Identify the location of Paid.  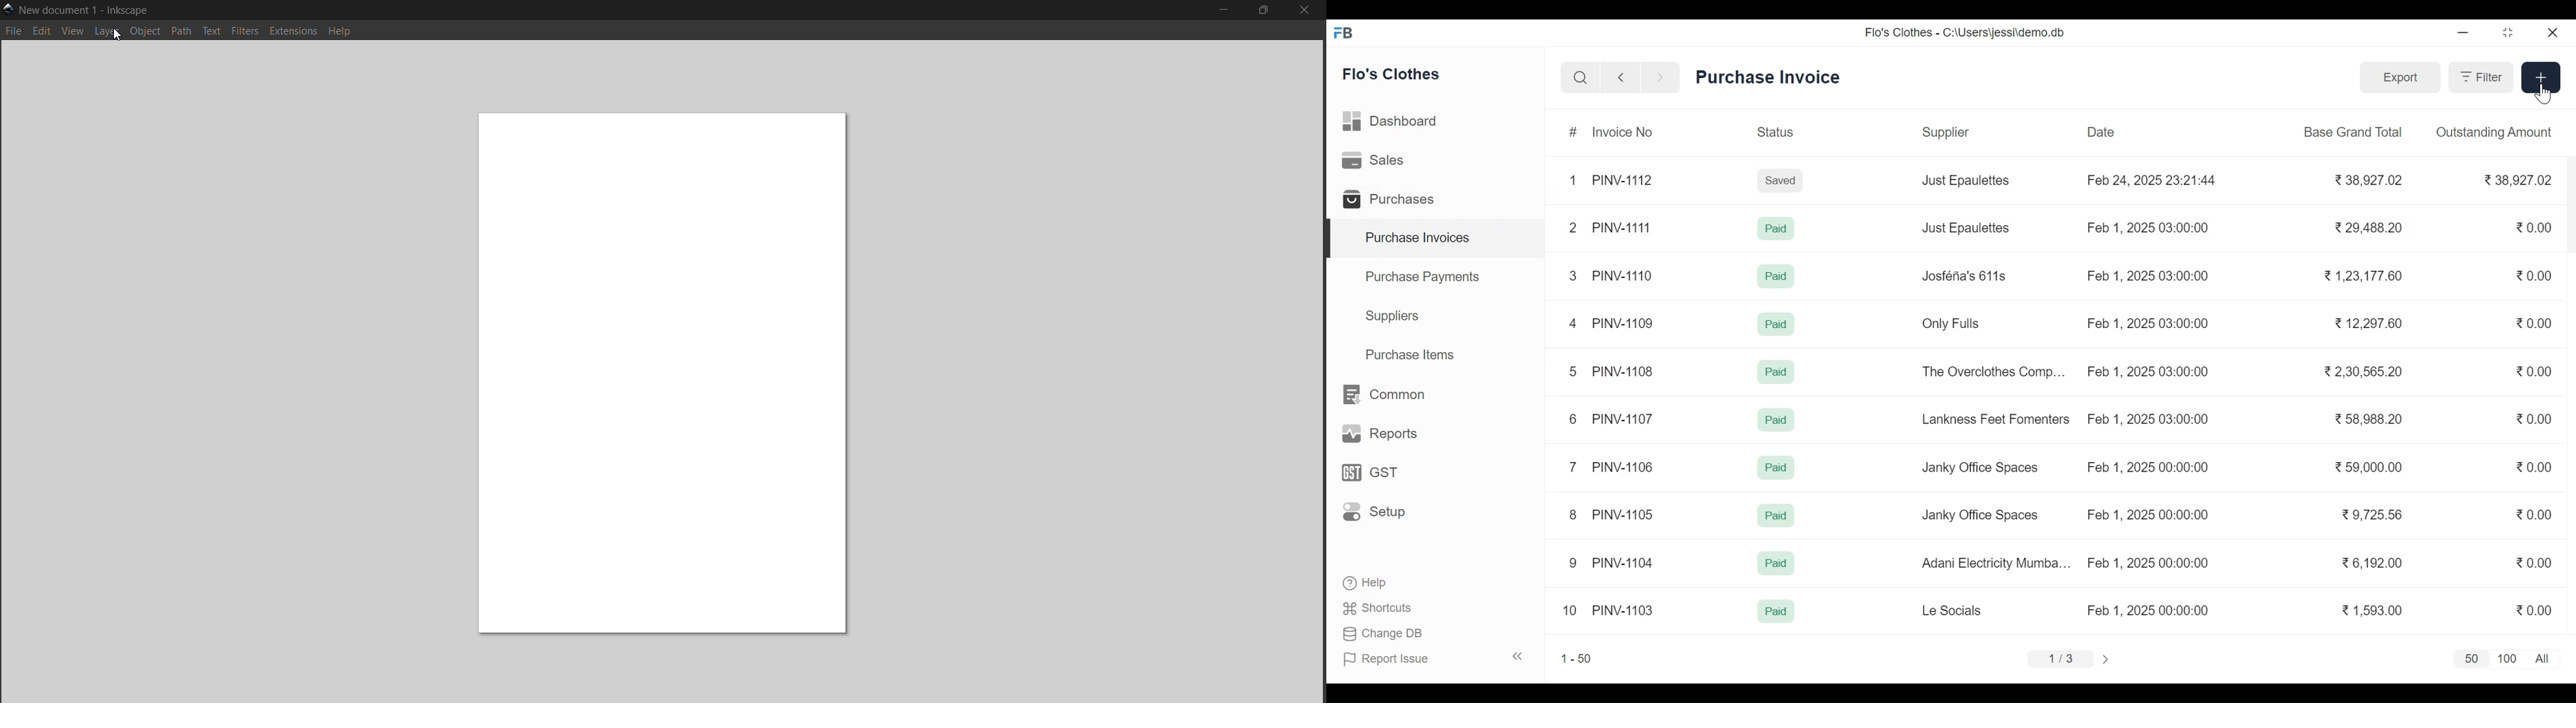
(1774, 277).